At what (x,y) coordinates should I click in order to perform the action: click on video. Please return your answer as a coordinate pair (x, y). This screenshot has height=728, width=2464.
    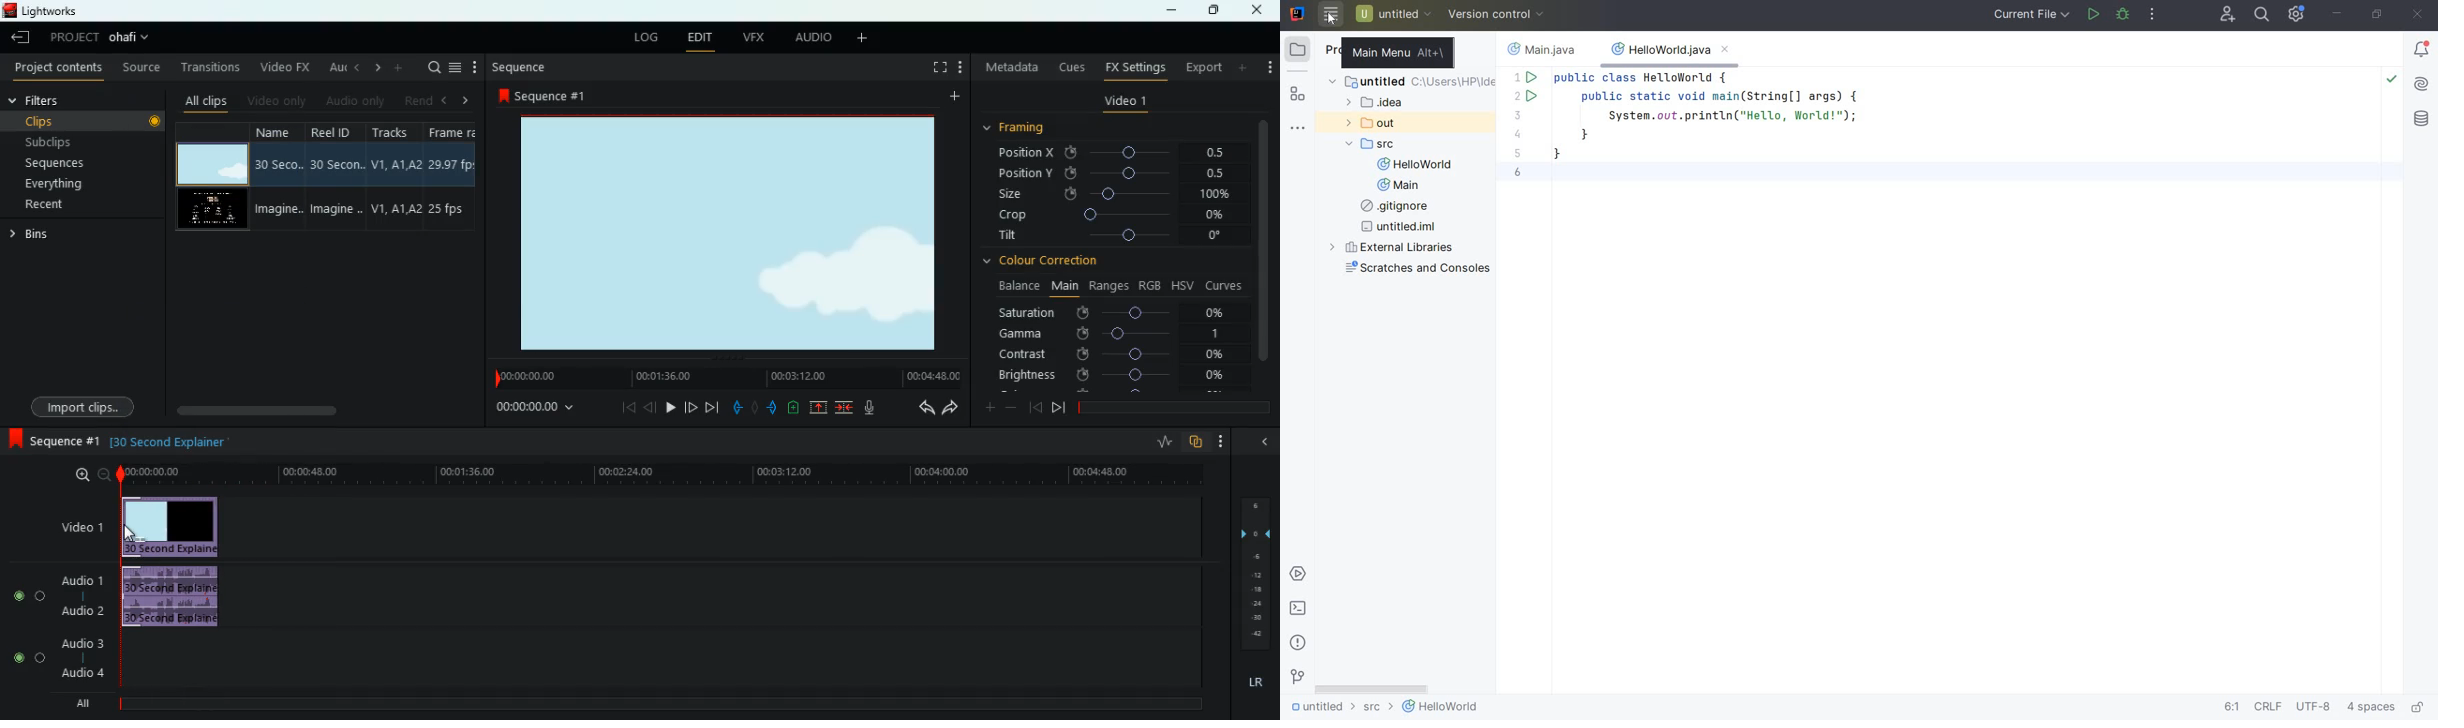
    Looking at the image, I should click on (211, 212).